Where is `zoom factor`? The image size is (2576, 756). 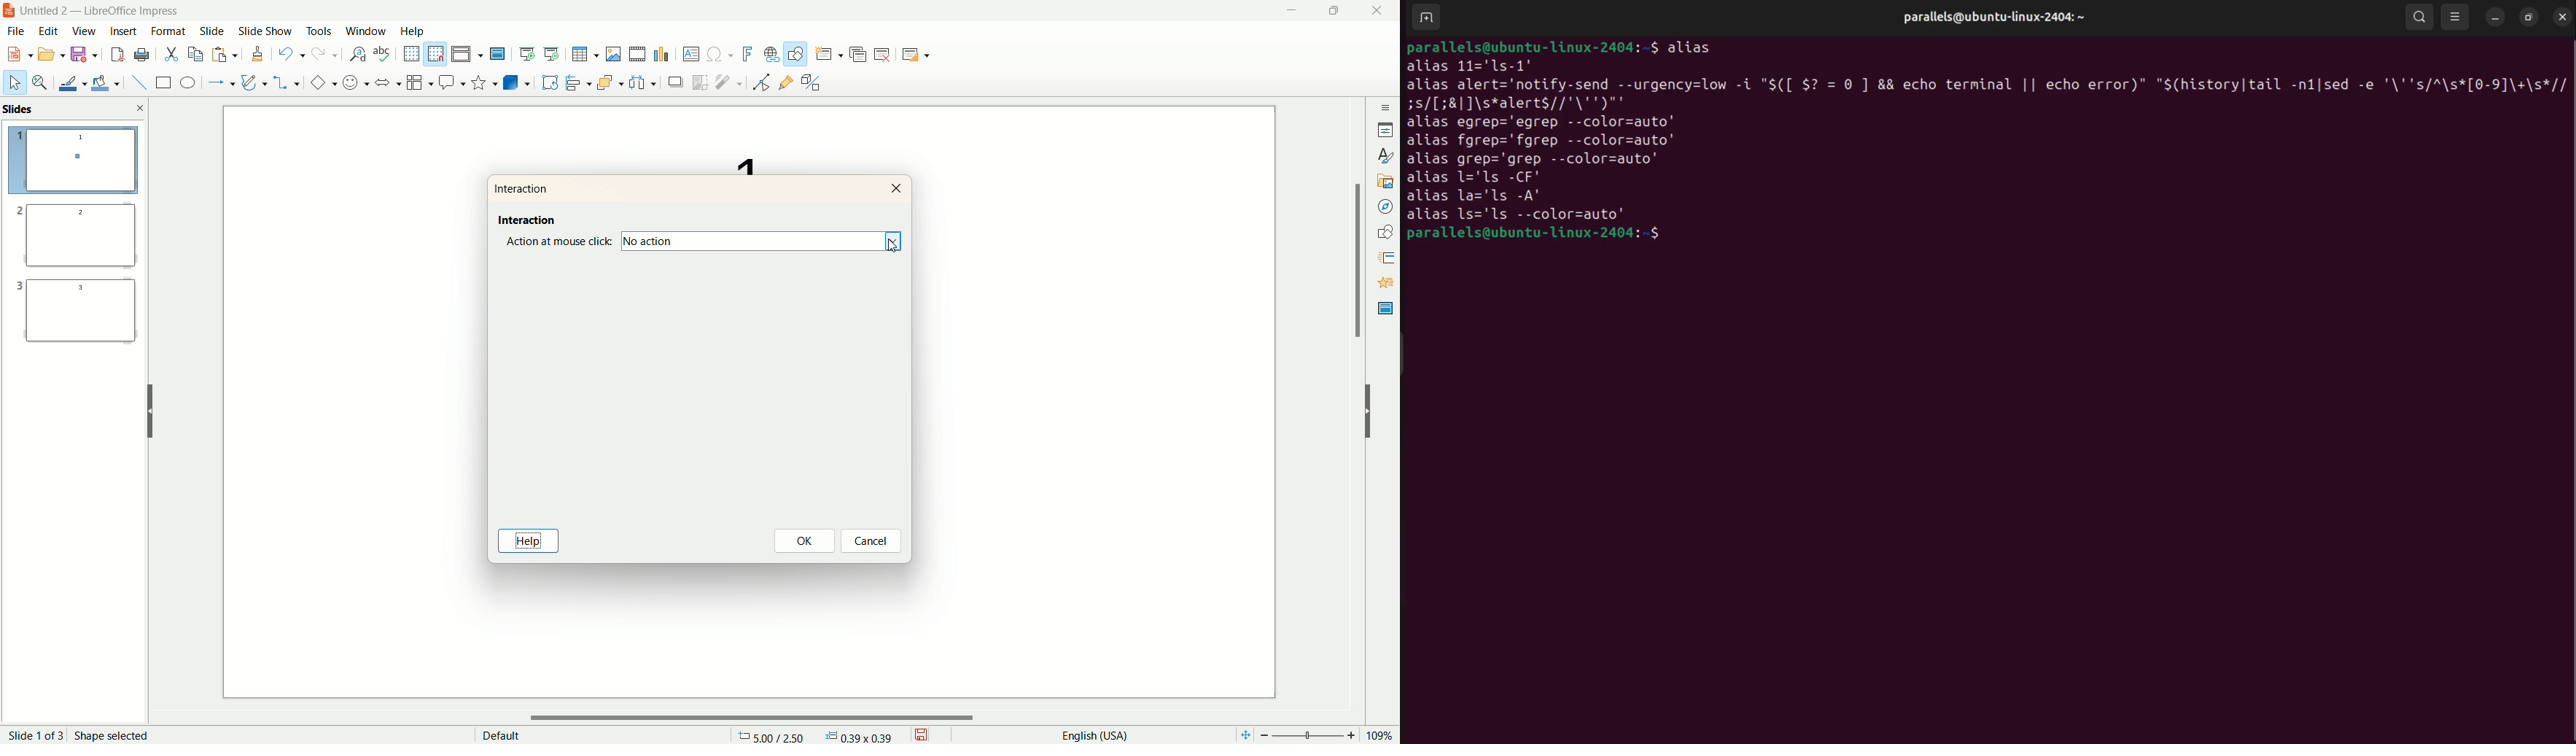 zoom factor is located at coordinates (1315, 735).